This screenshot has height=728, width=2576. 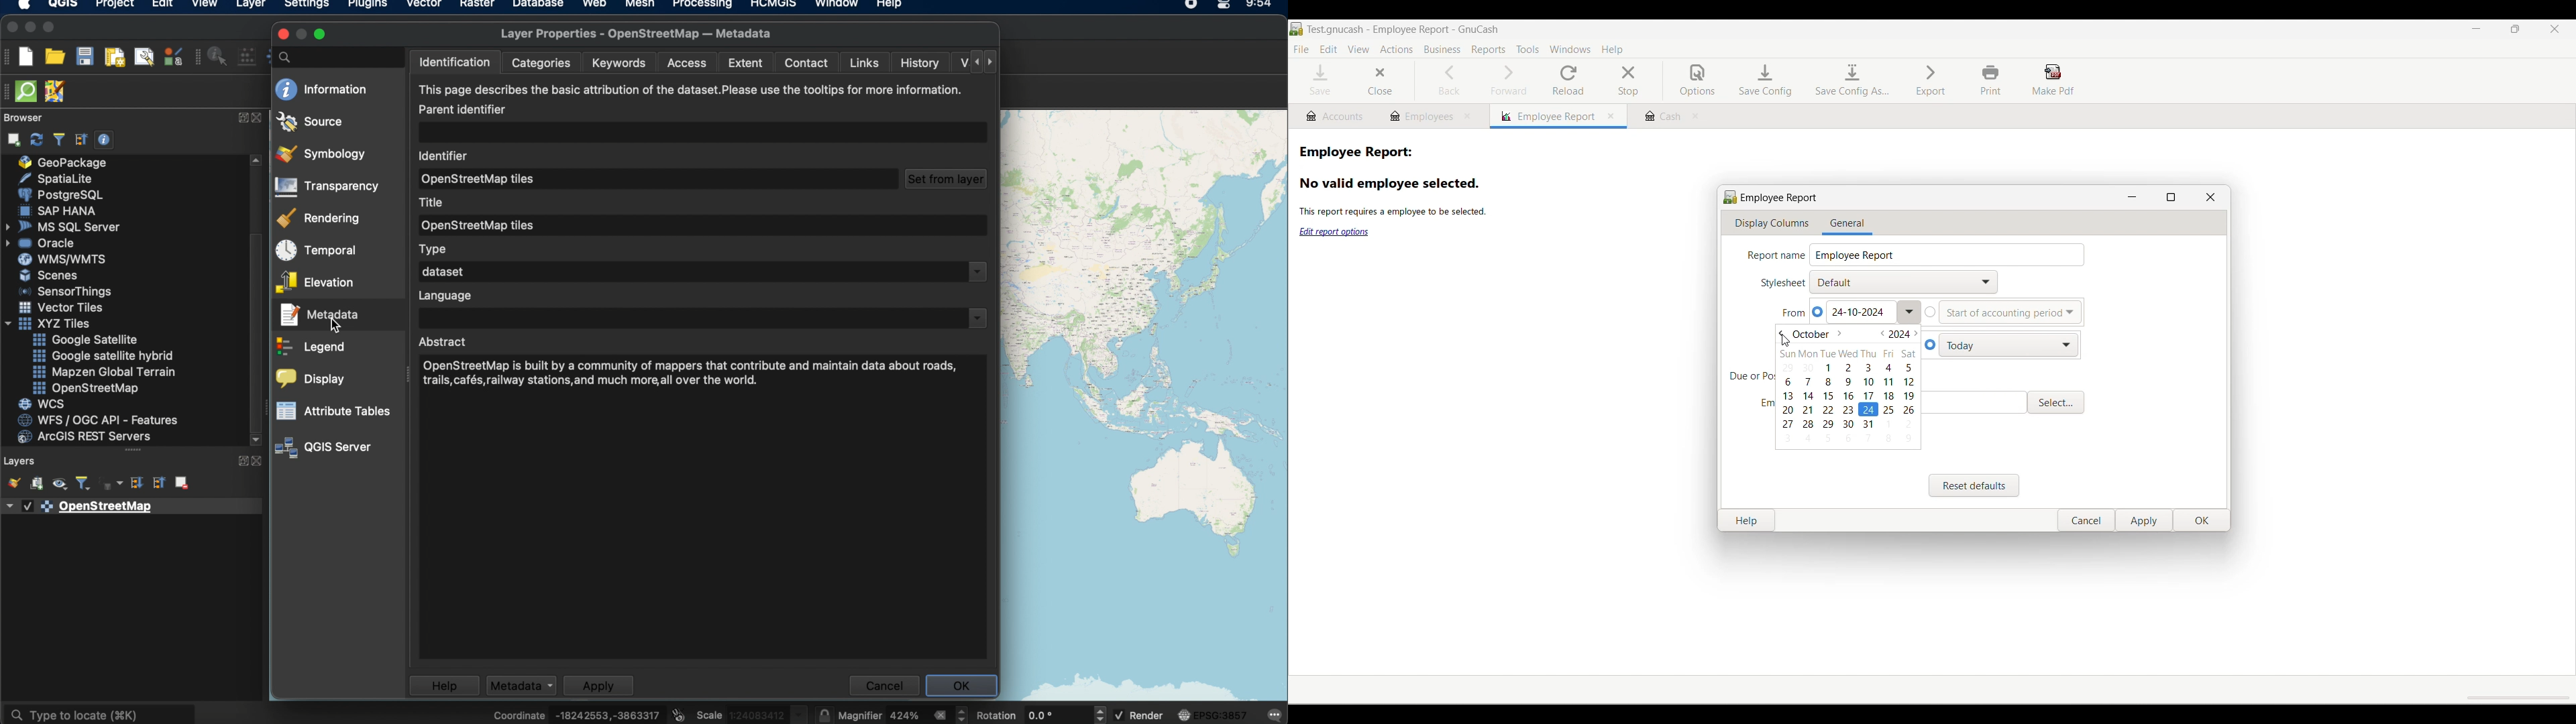 I want to click on access, so click(x=689, y=64).